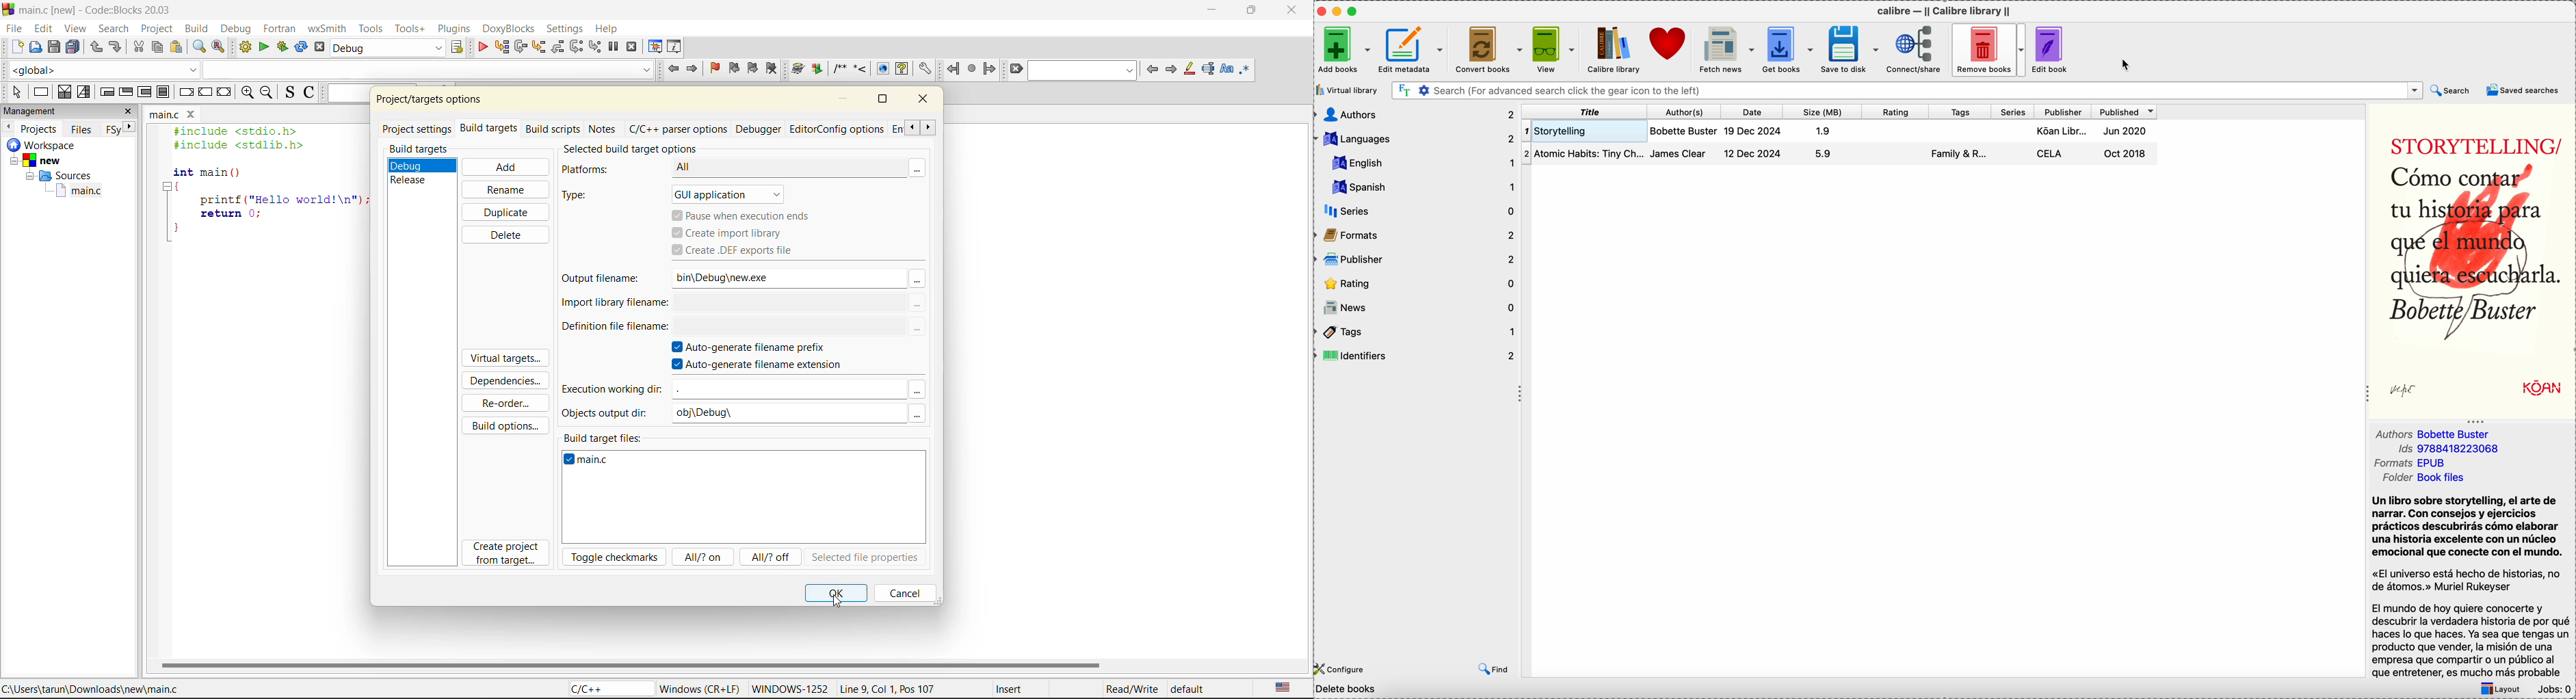  I want to click on project settings, so click(417, 129).